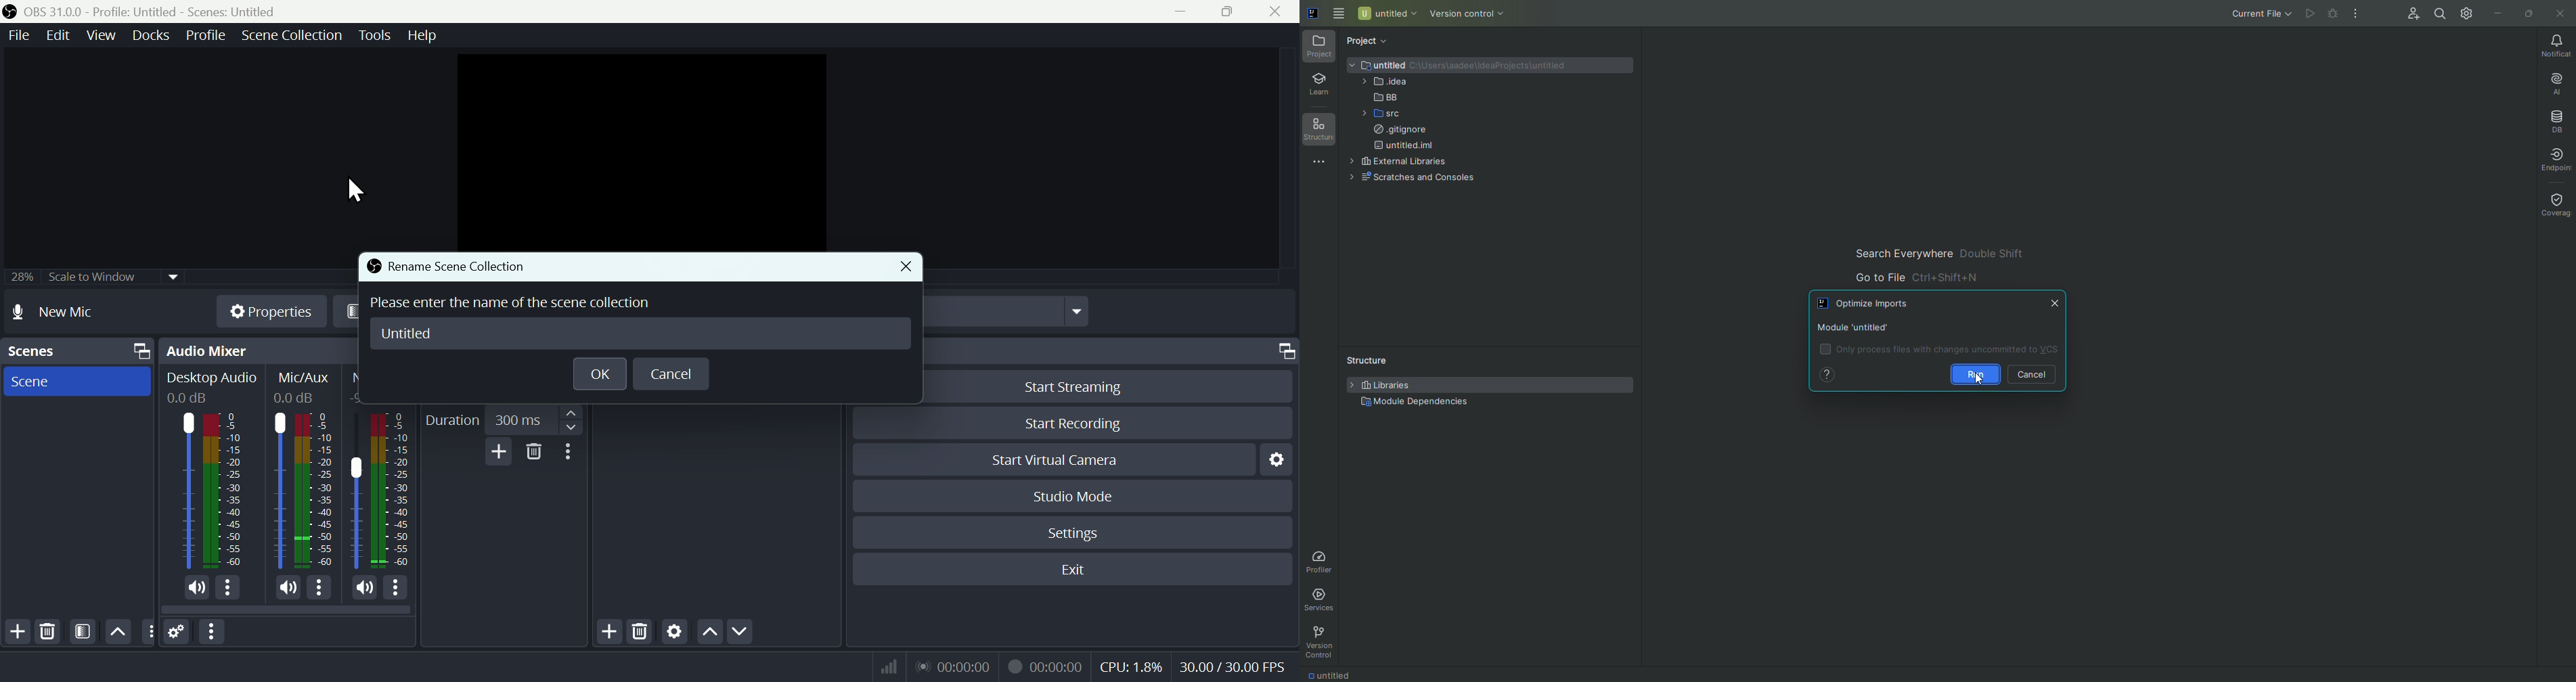 The image size is (2576, 700). Describe the element at coordinates (197, 588) in the screenshot. I see `(un)mute` at that location.